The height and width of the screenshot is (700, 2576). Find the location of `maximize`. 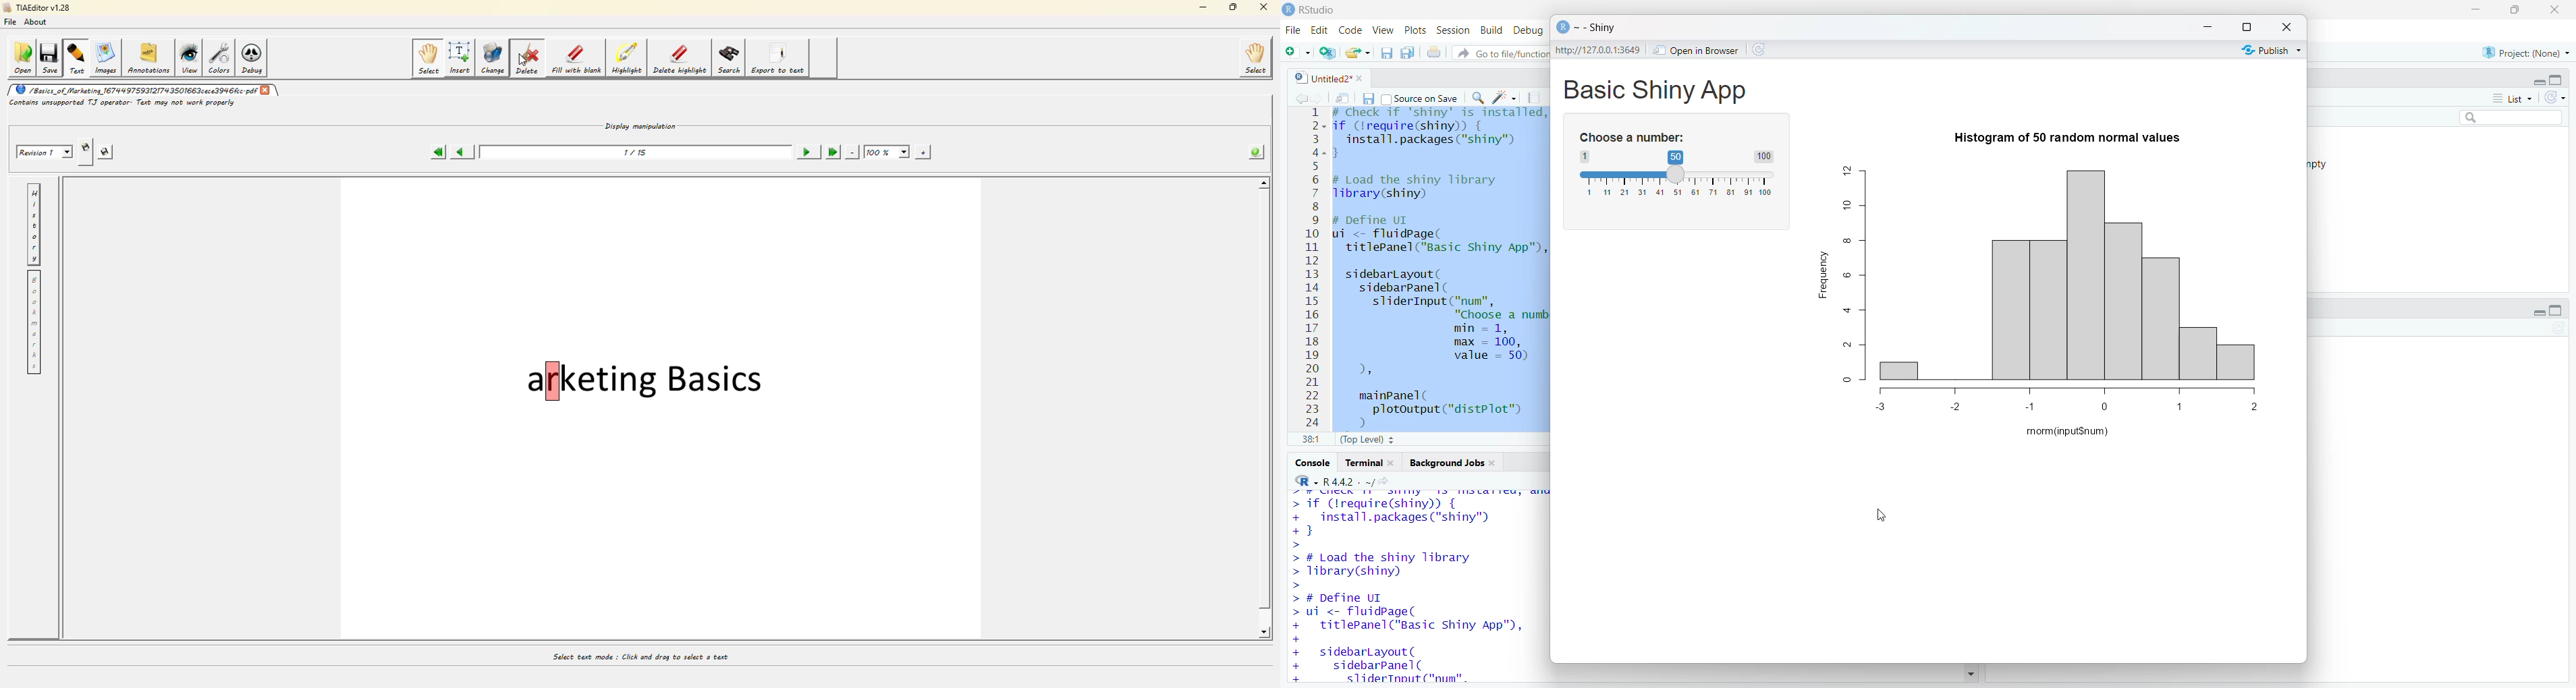

maximize is located at coordinates (2557, 310).